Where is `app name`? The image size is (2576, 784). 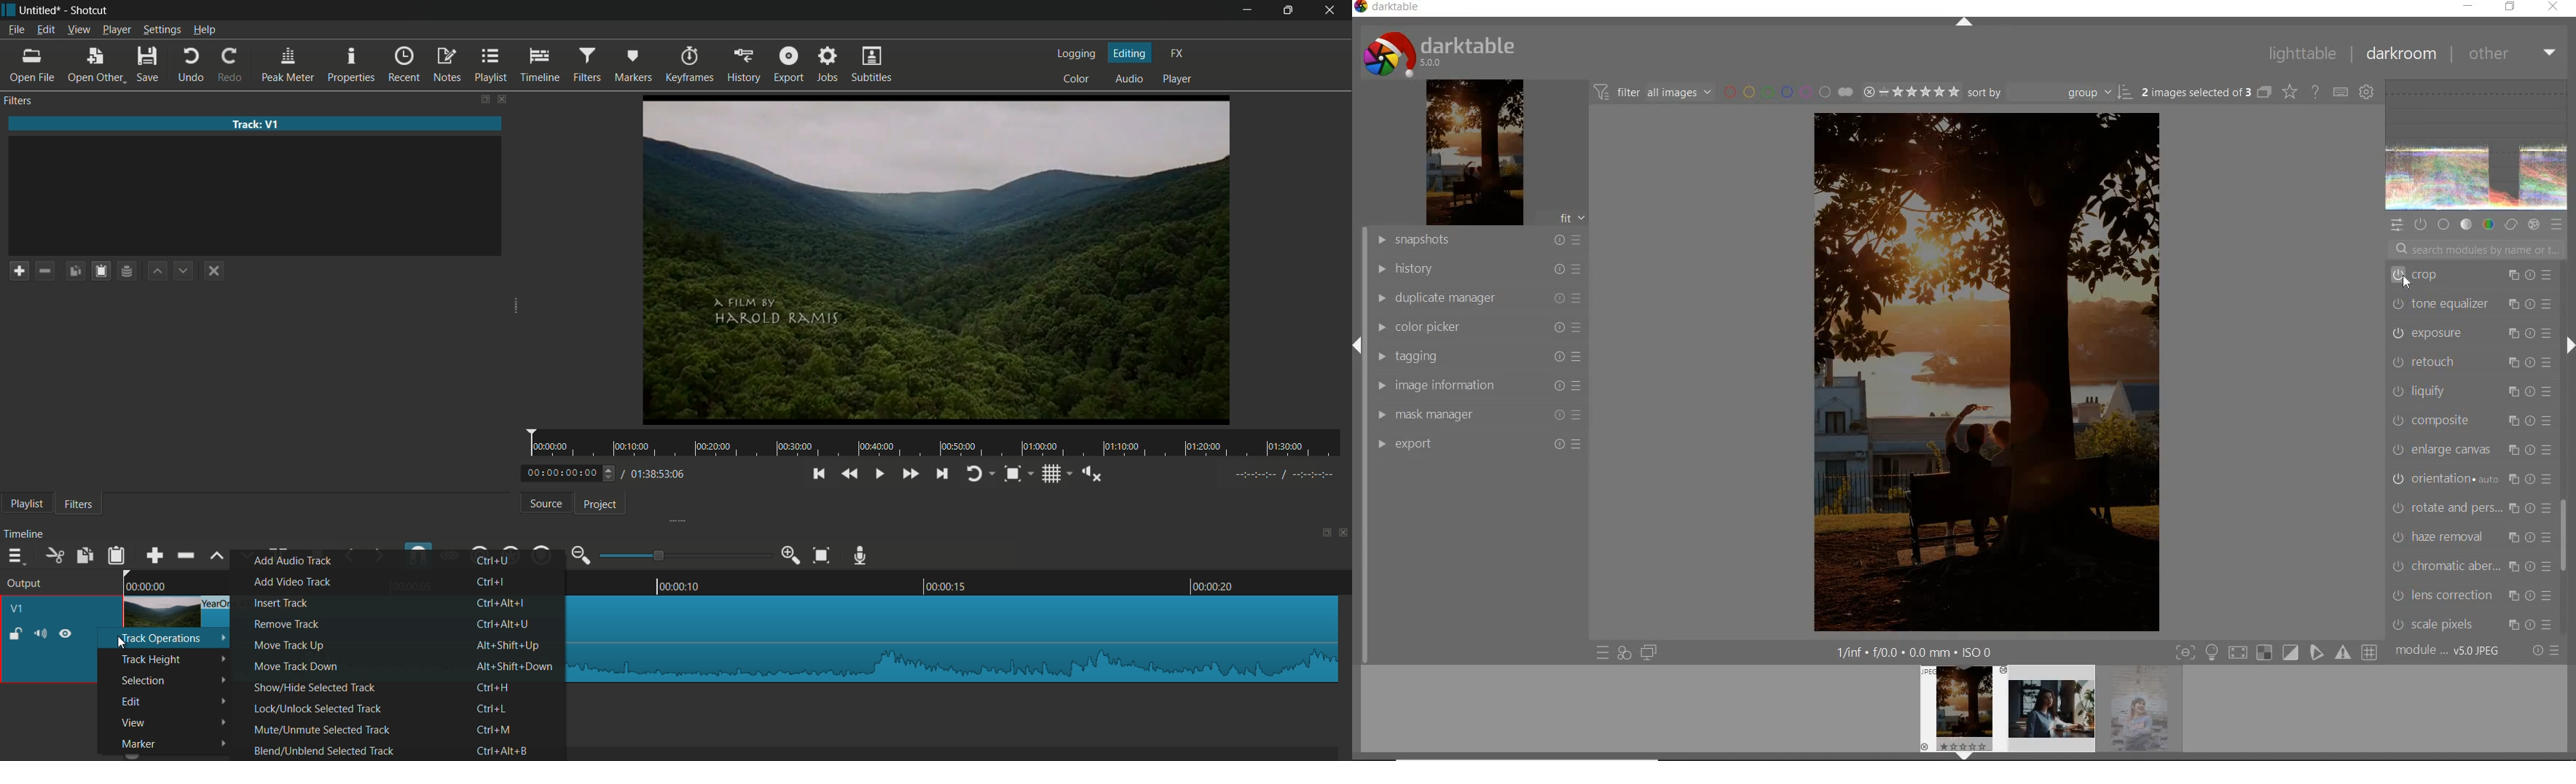 app name is located at coordinates (91, 10).